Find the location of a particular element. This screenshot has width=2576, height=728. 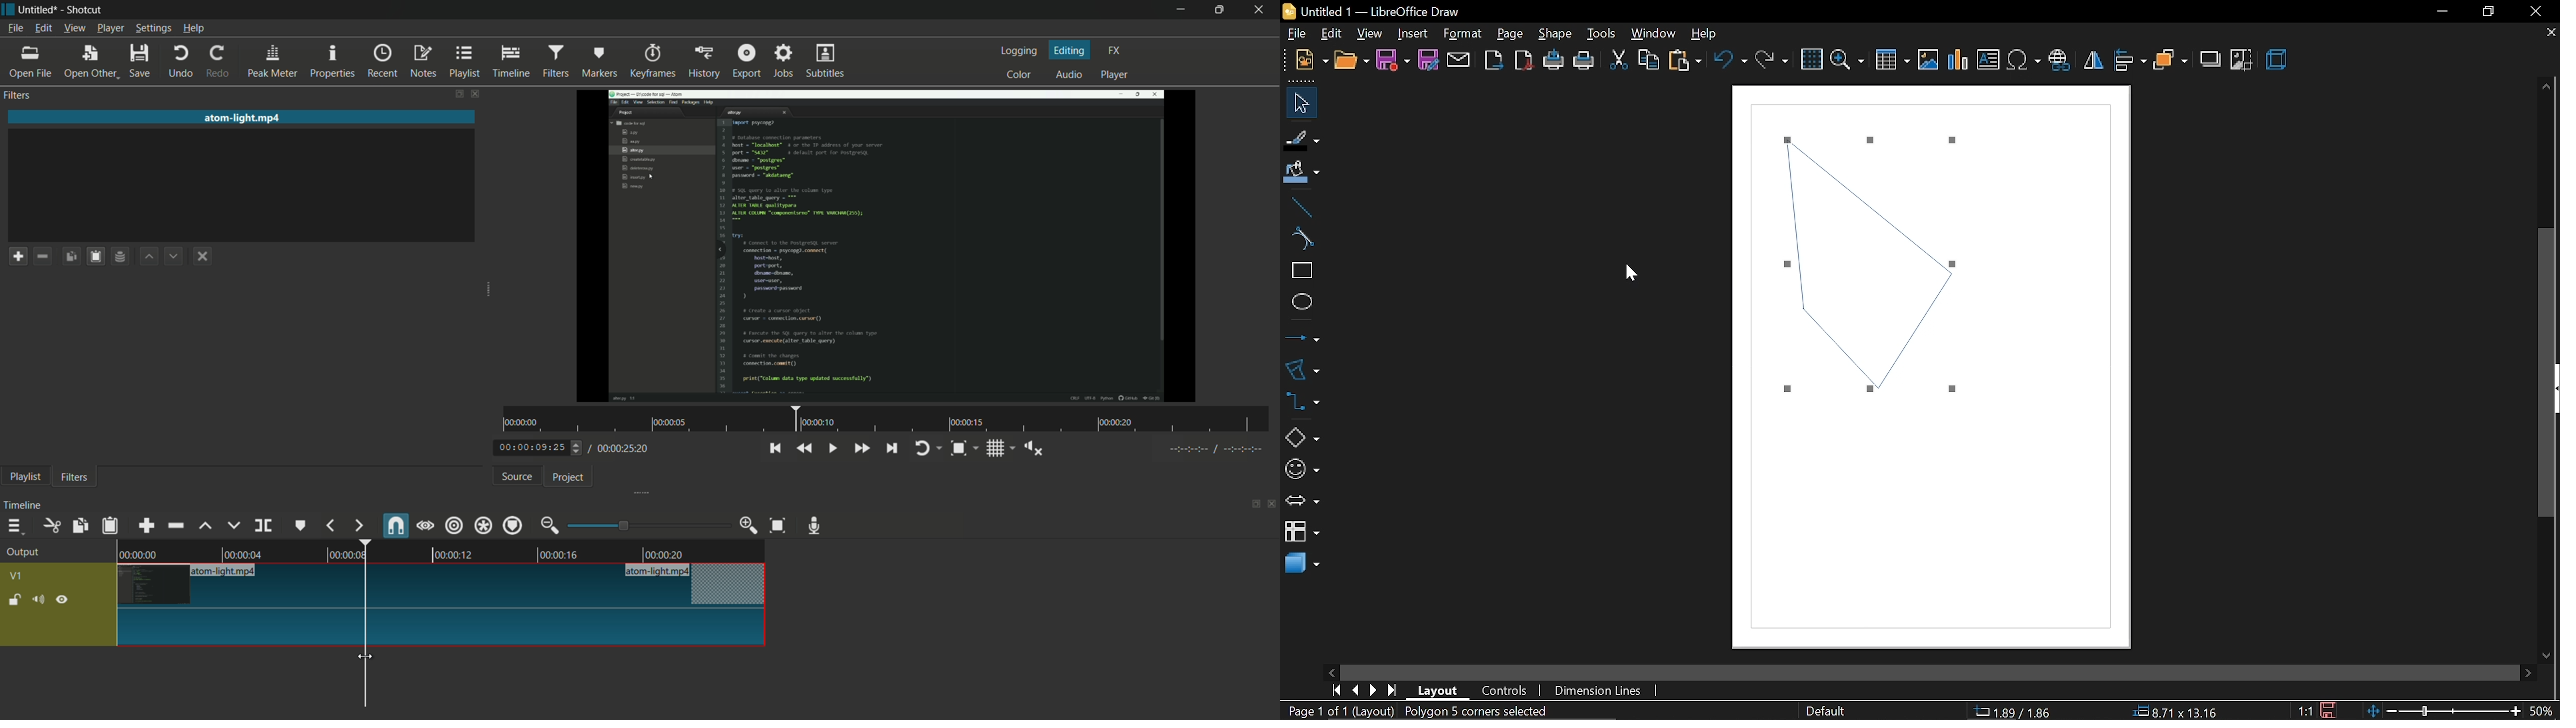

copy checked filters is located at coordinates (81, 525).